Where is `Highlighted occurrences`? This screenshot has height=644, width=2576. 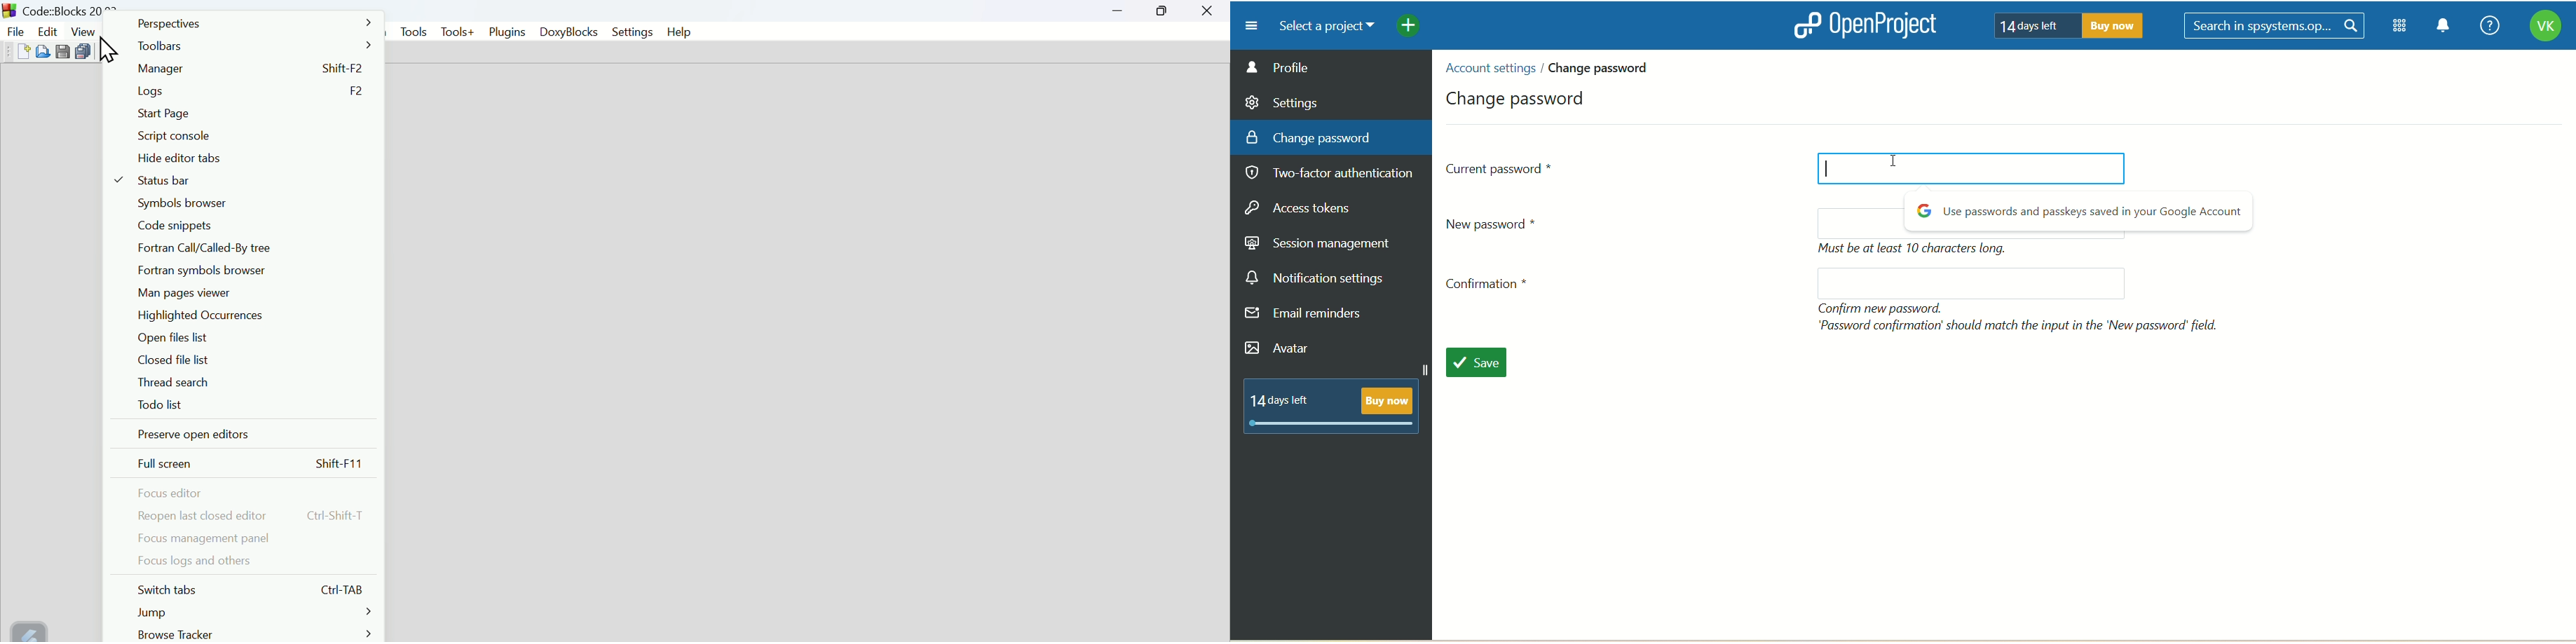 Highlighted occurrences is located at coordinates (201, 316).